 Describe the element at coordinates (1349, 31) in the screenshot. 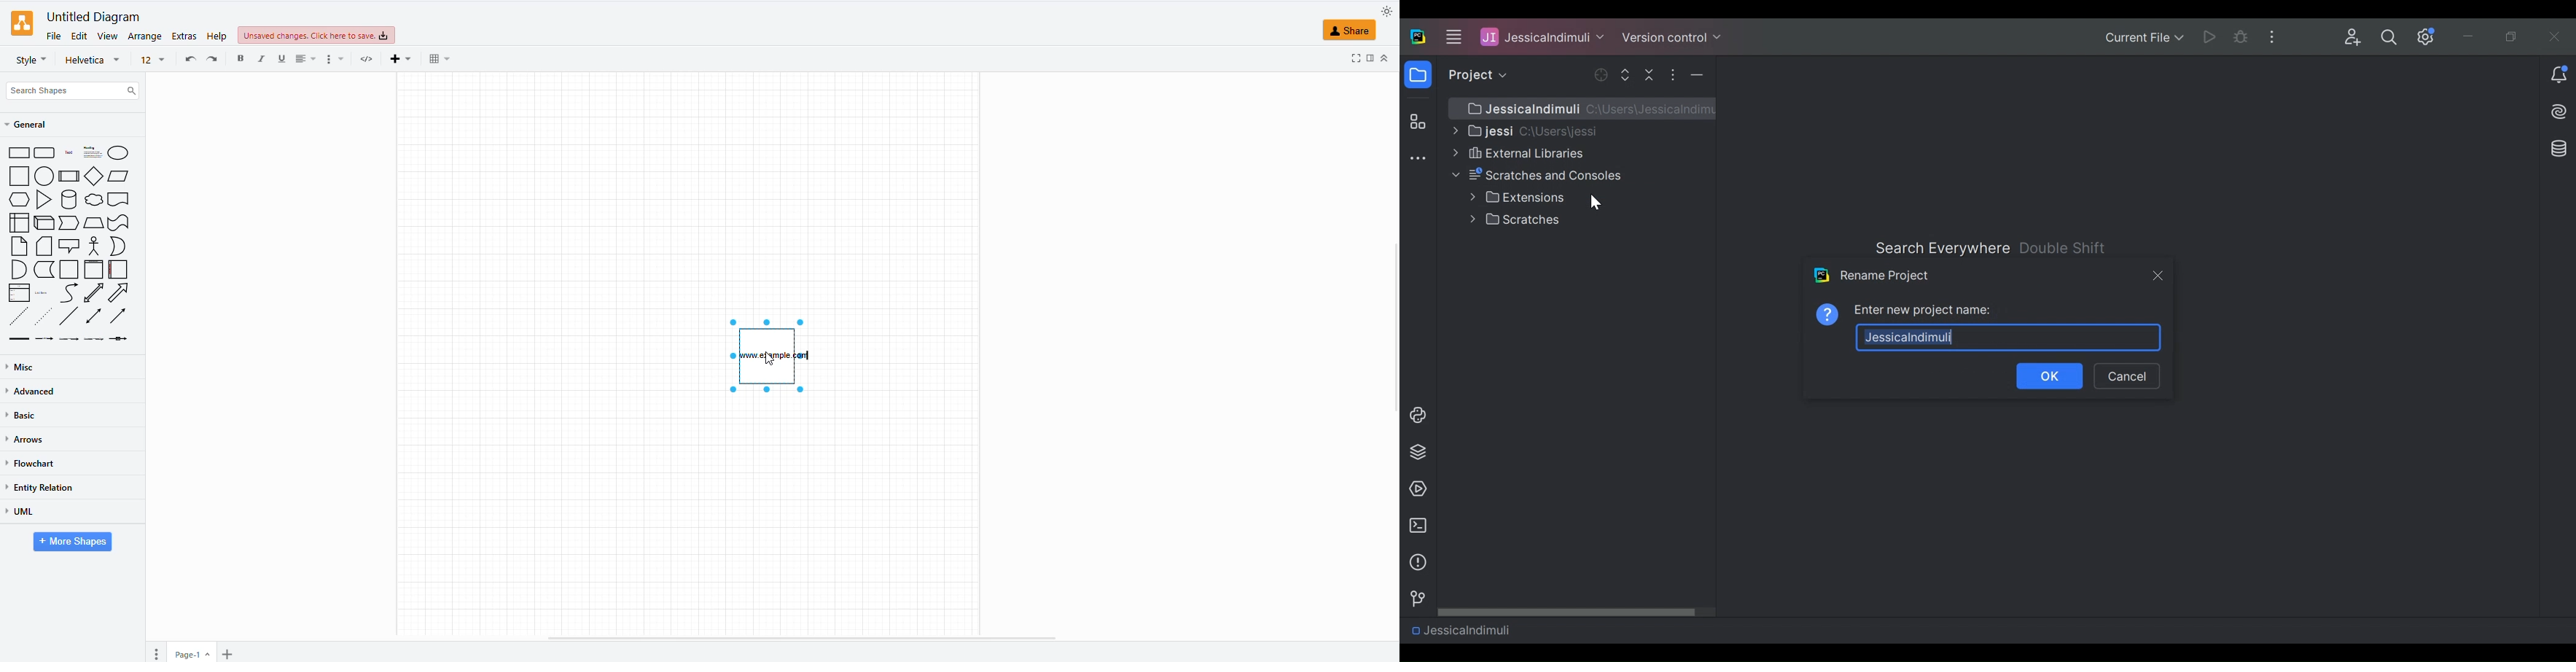

I see `share` at that location.